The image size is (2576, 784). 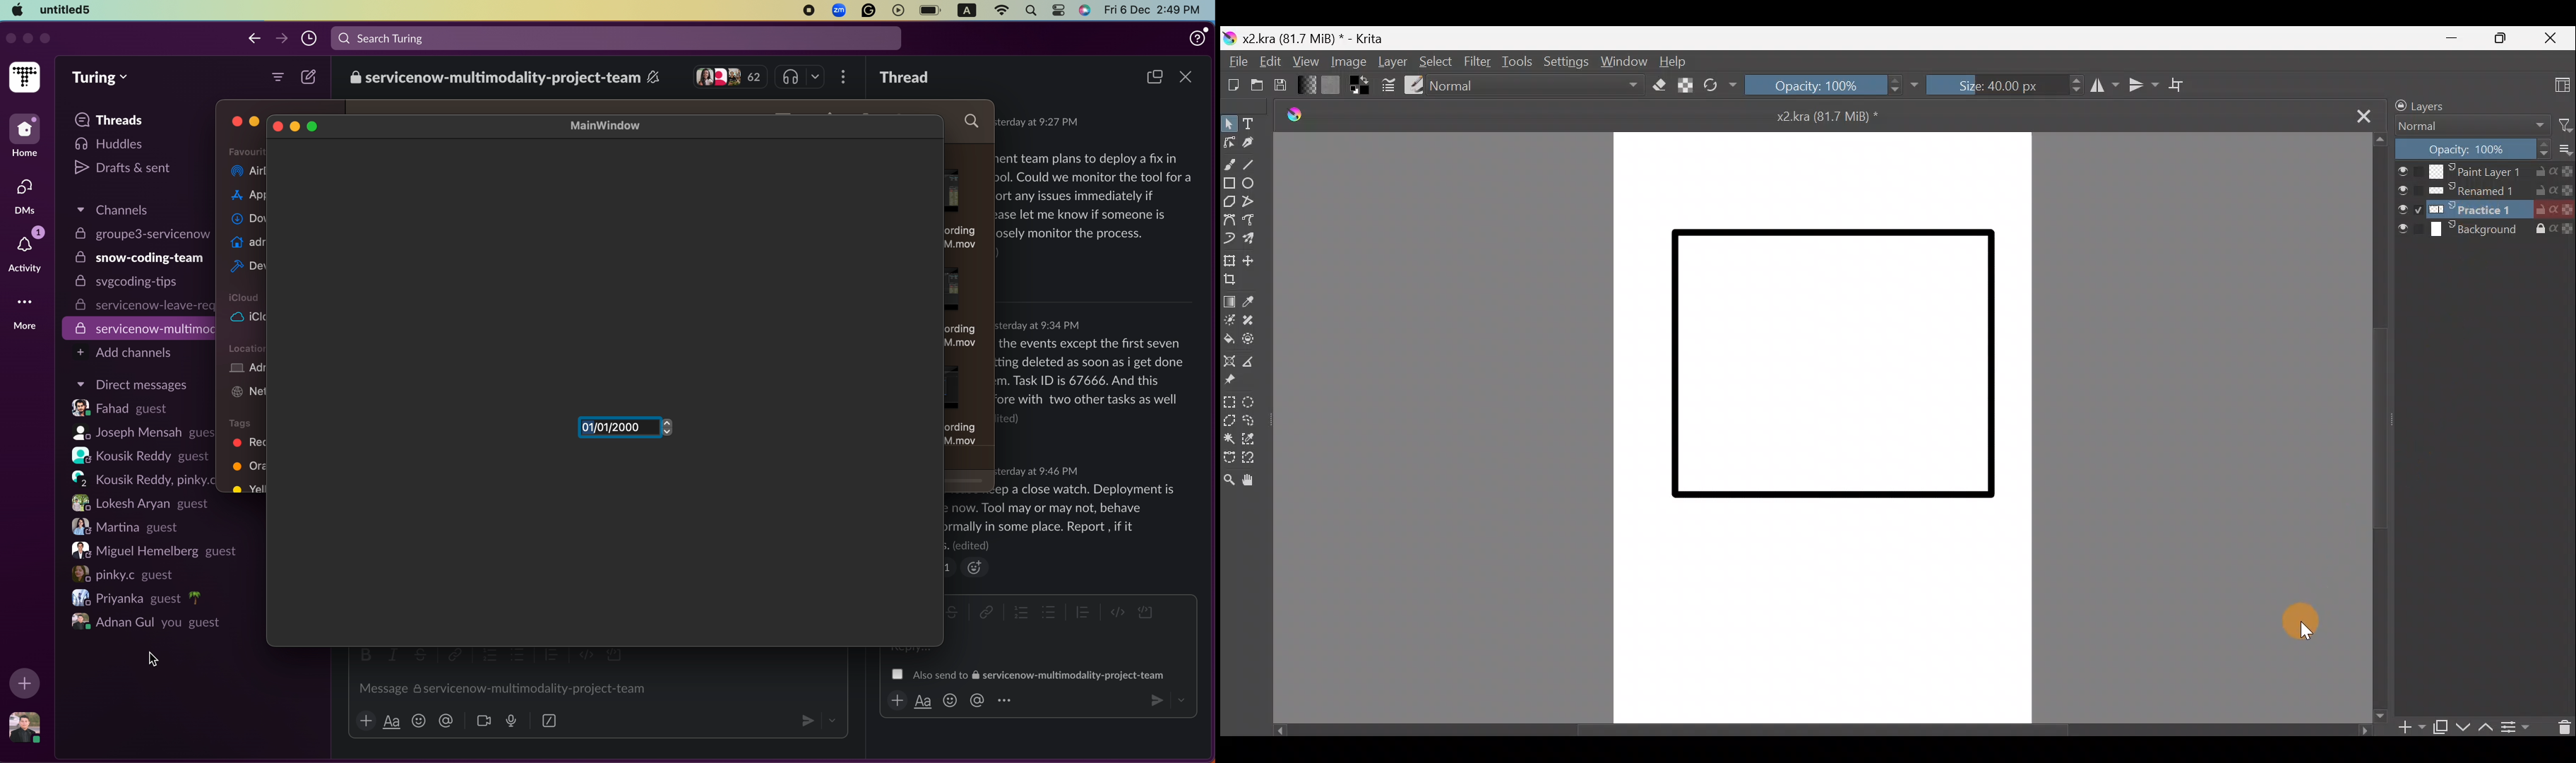 I want to click on Normal Blending mode, so click(x=2469, y=126).